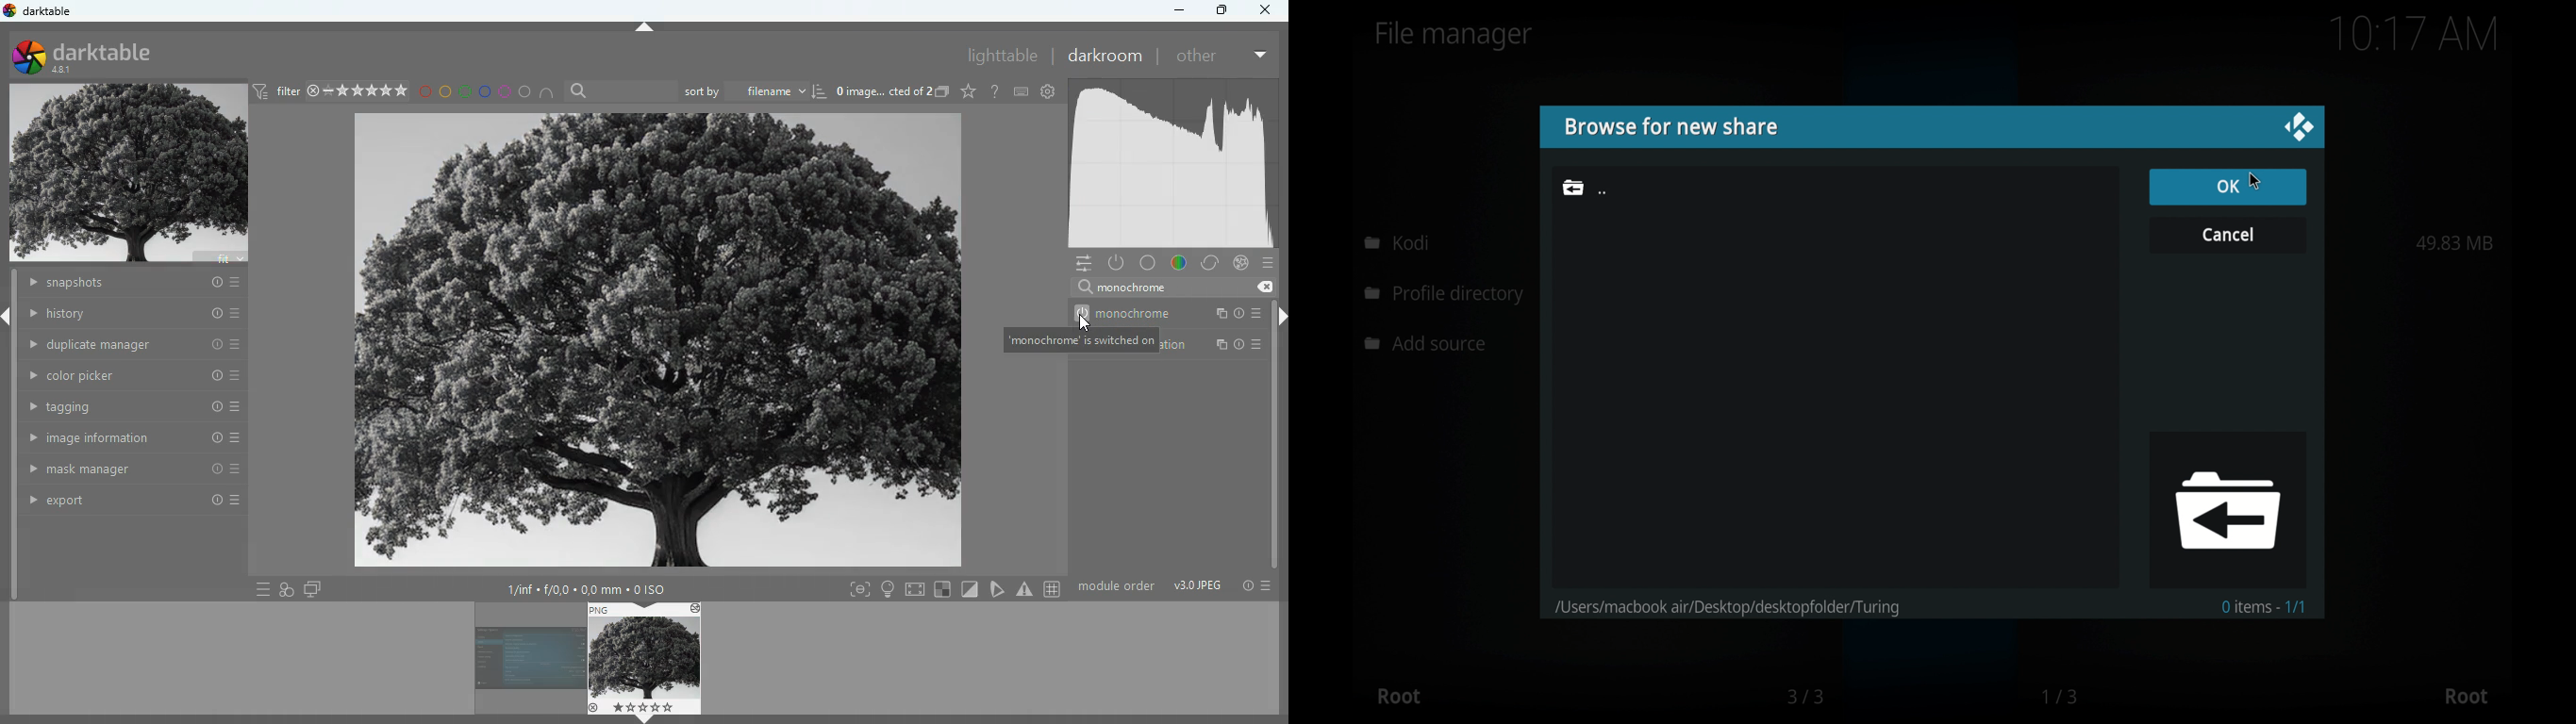  What do you see at coordinates (967, 93) in the screenshot?
I see `favorite` at bounding box center [967, 93].